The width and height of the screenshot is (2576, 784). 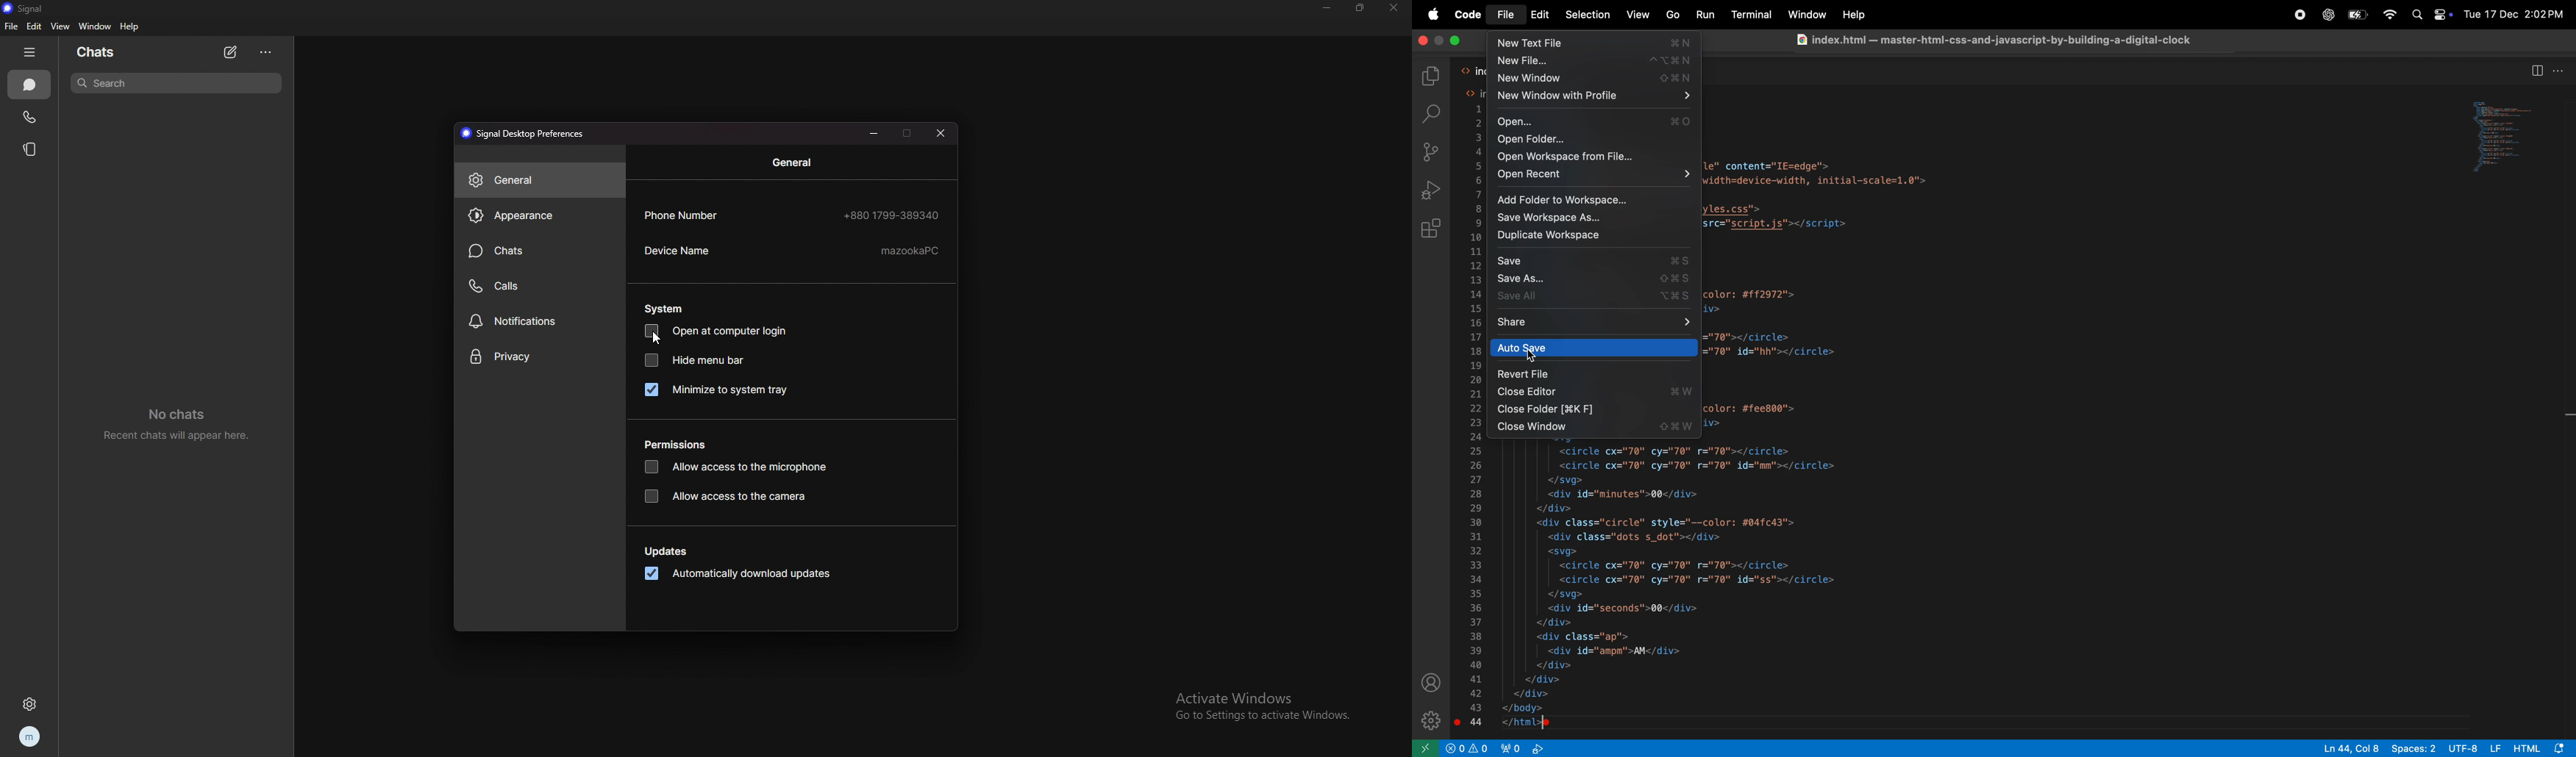 What do you see at coordinates (1423, 40) in the screenshot?
I see `close` at bounding box center [1423, 40].